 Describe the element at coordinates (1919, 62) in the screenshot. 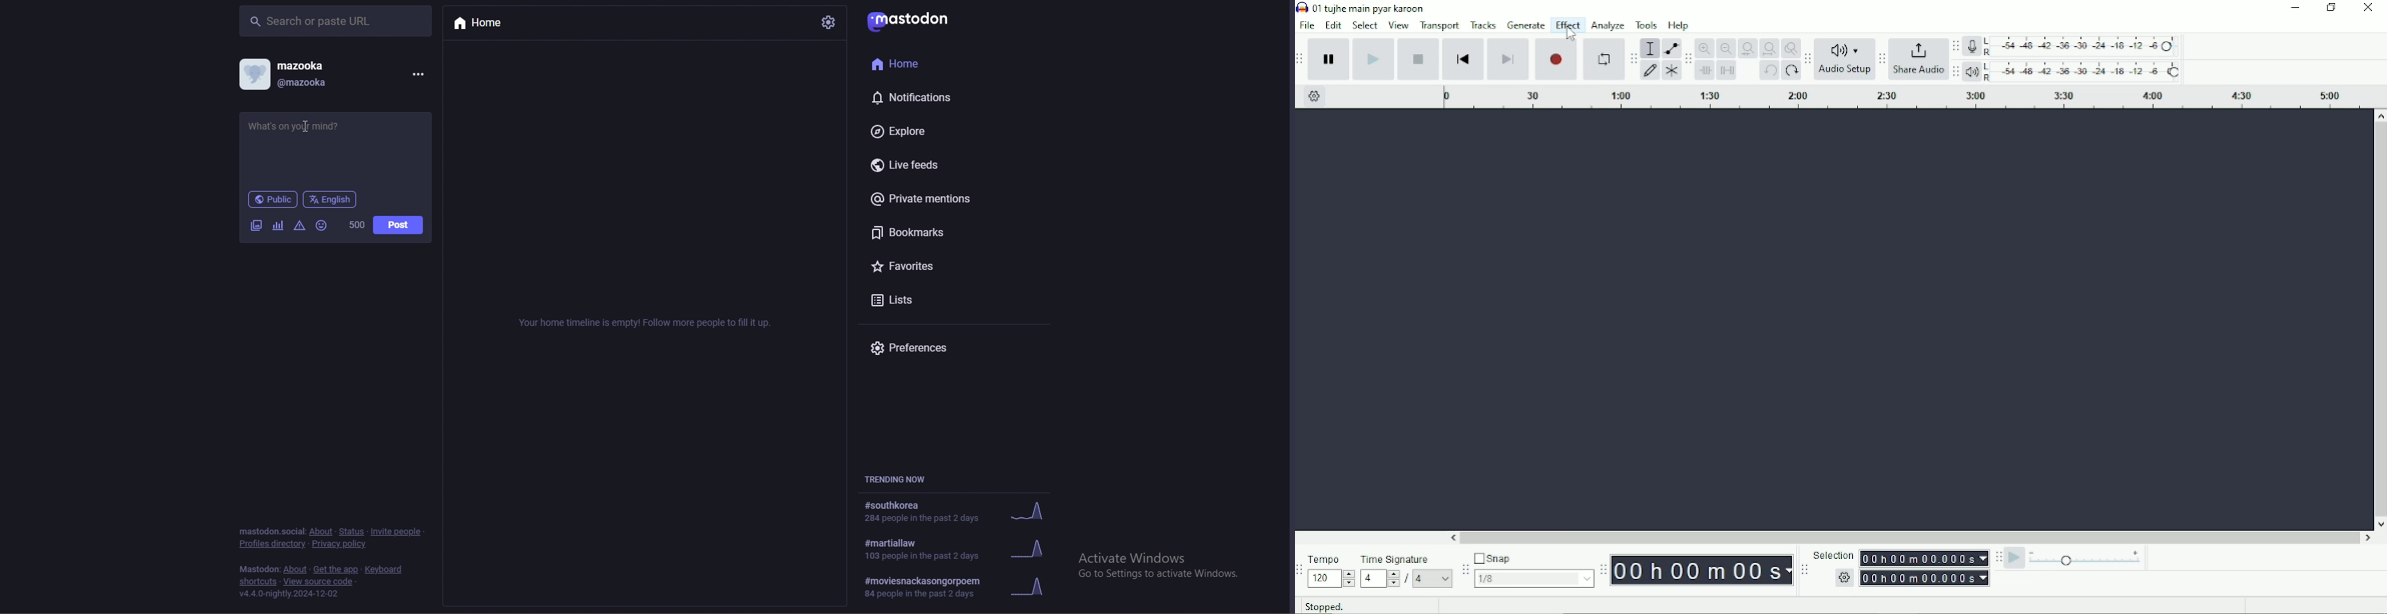

I see `Share Audio ` at that location.